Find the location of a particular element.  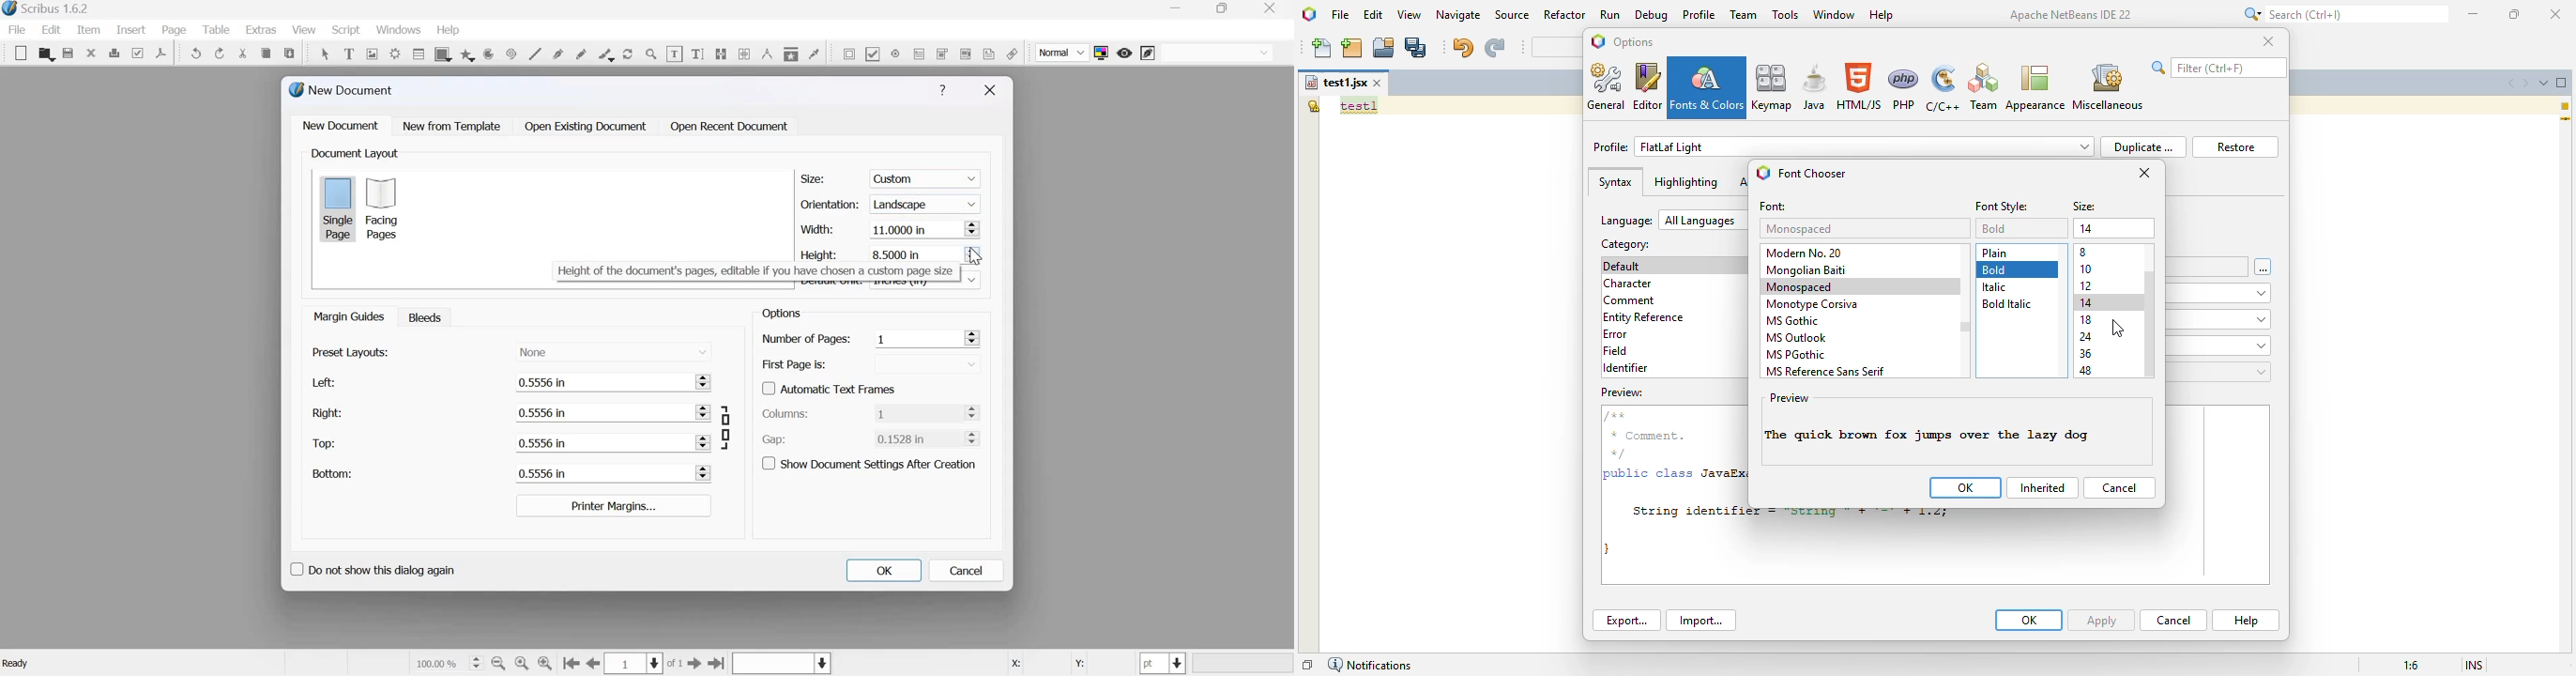

spiral is located at coordinates (510, 53).